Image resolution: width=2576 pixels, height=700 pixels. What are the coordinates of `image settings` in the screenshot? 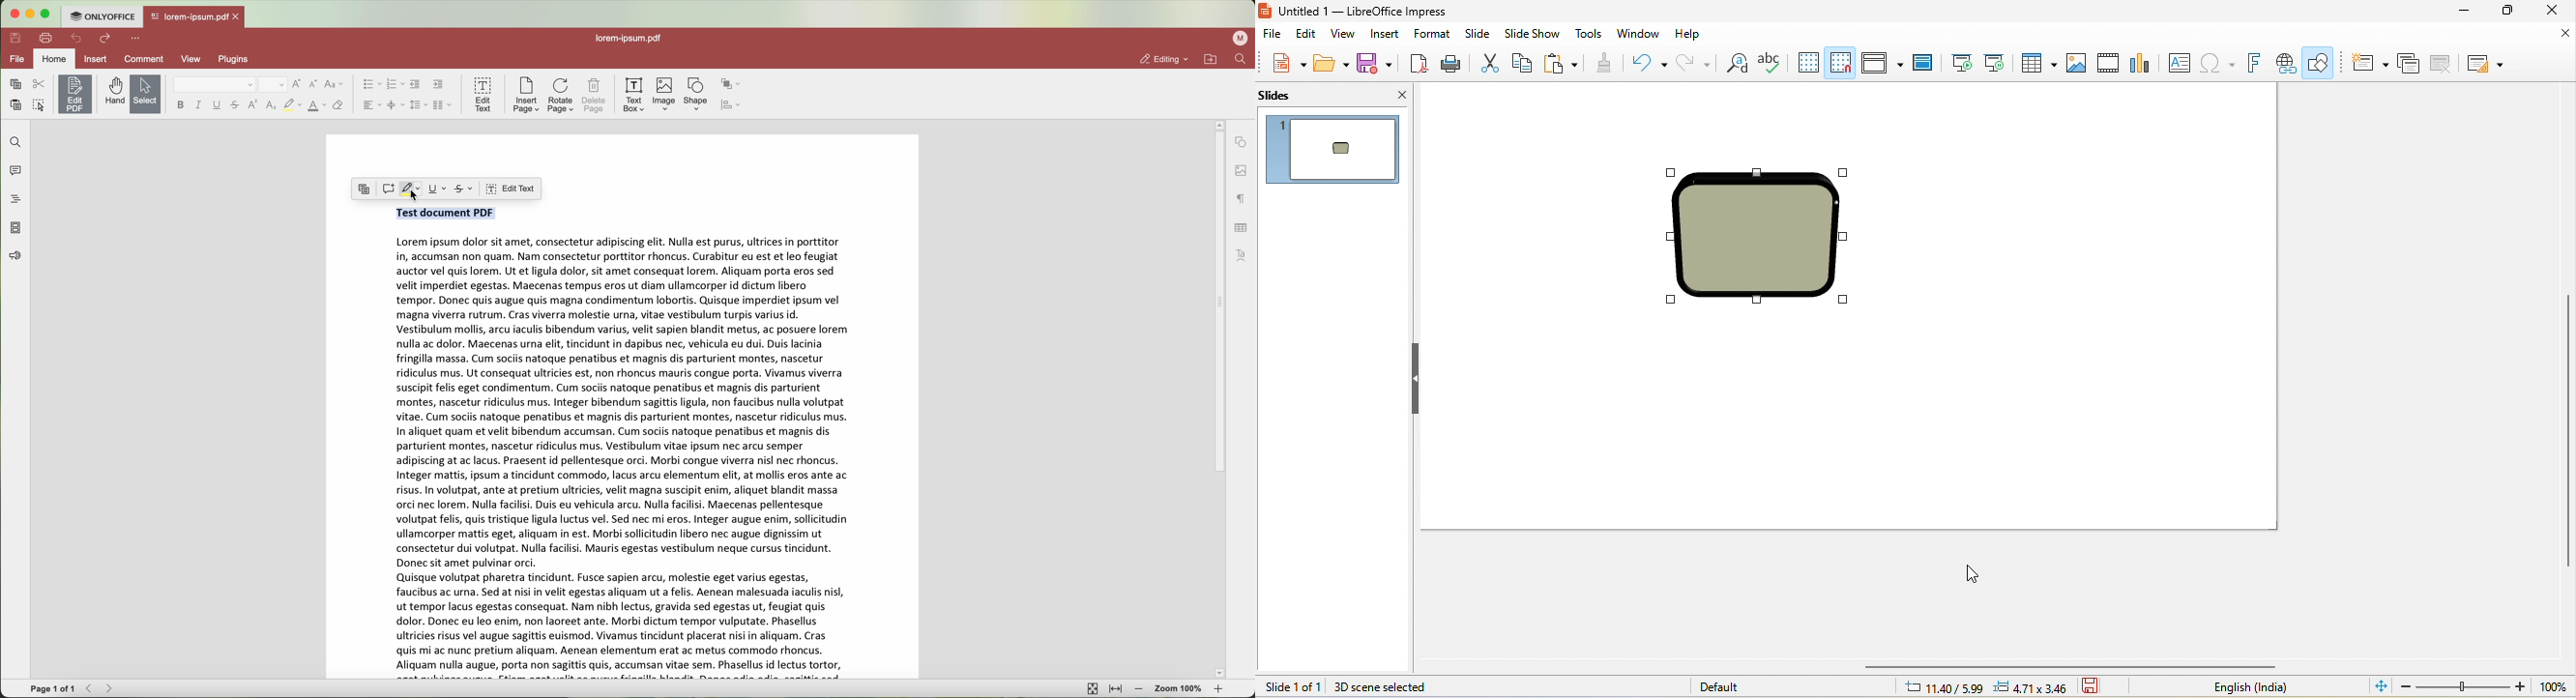 It's located at (1242, 172).